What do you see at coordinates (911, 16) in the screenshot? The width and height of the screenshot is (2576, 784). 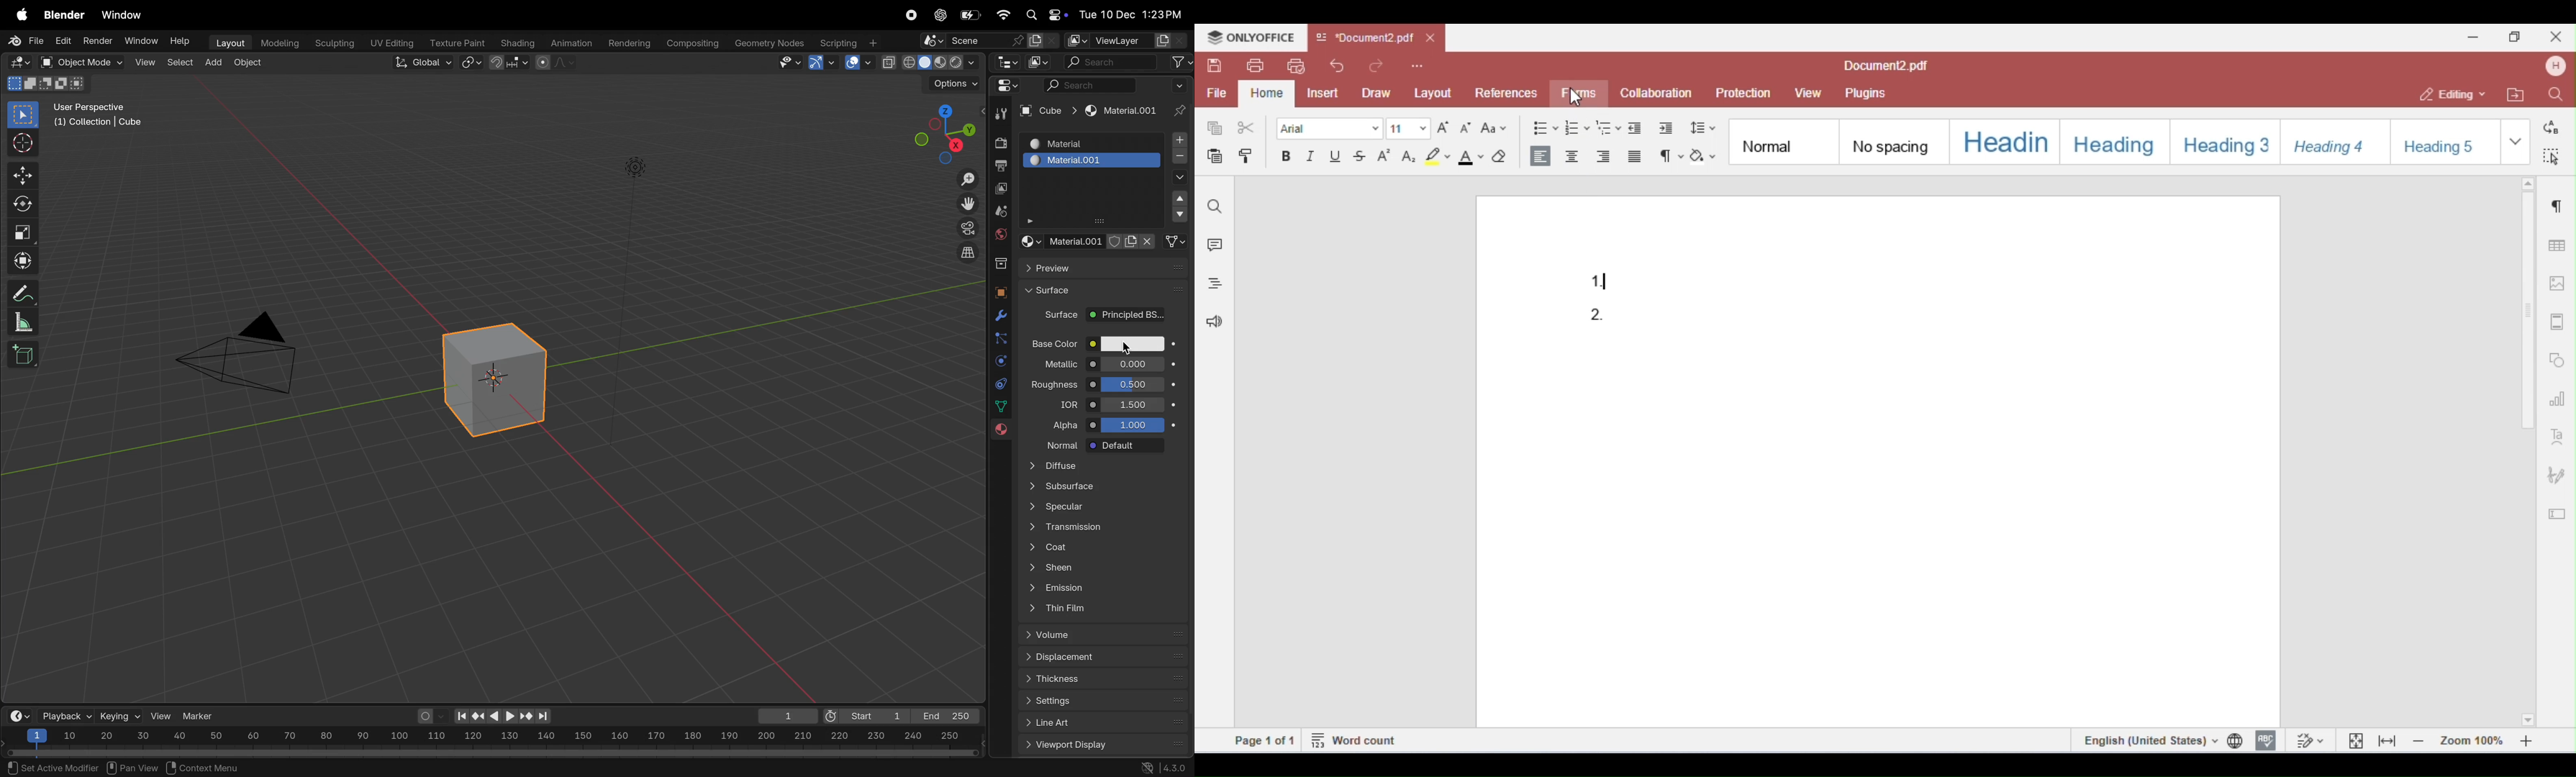 I see `record` at bounding box center [911, 16].